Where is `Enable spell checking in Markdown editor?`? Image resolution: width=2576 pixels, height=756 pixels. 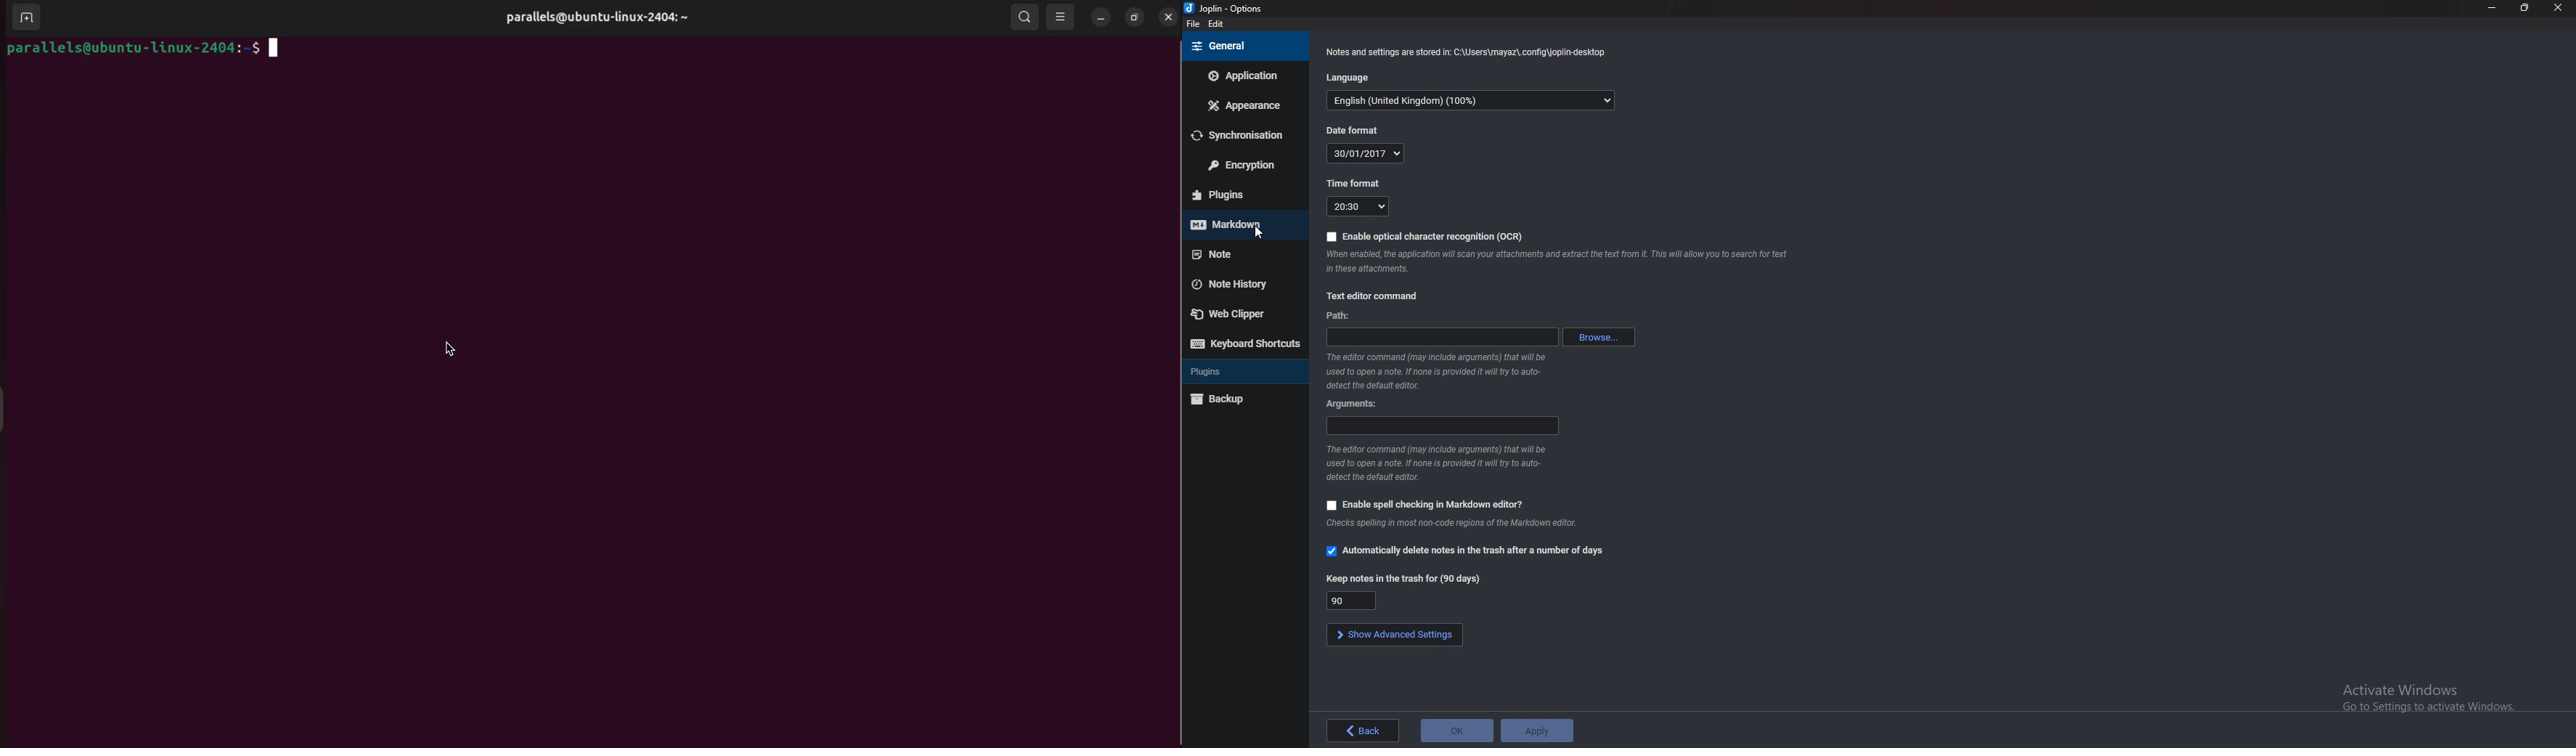 Enable spell checking in Markdown editor? is located at coordinates (1427, 503).